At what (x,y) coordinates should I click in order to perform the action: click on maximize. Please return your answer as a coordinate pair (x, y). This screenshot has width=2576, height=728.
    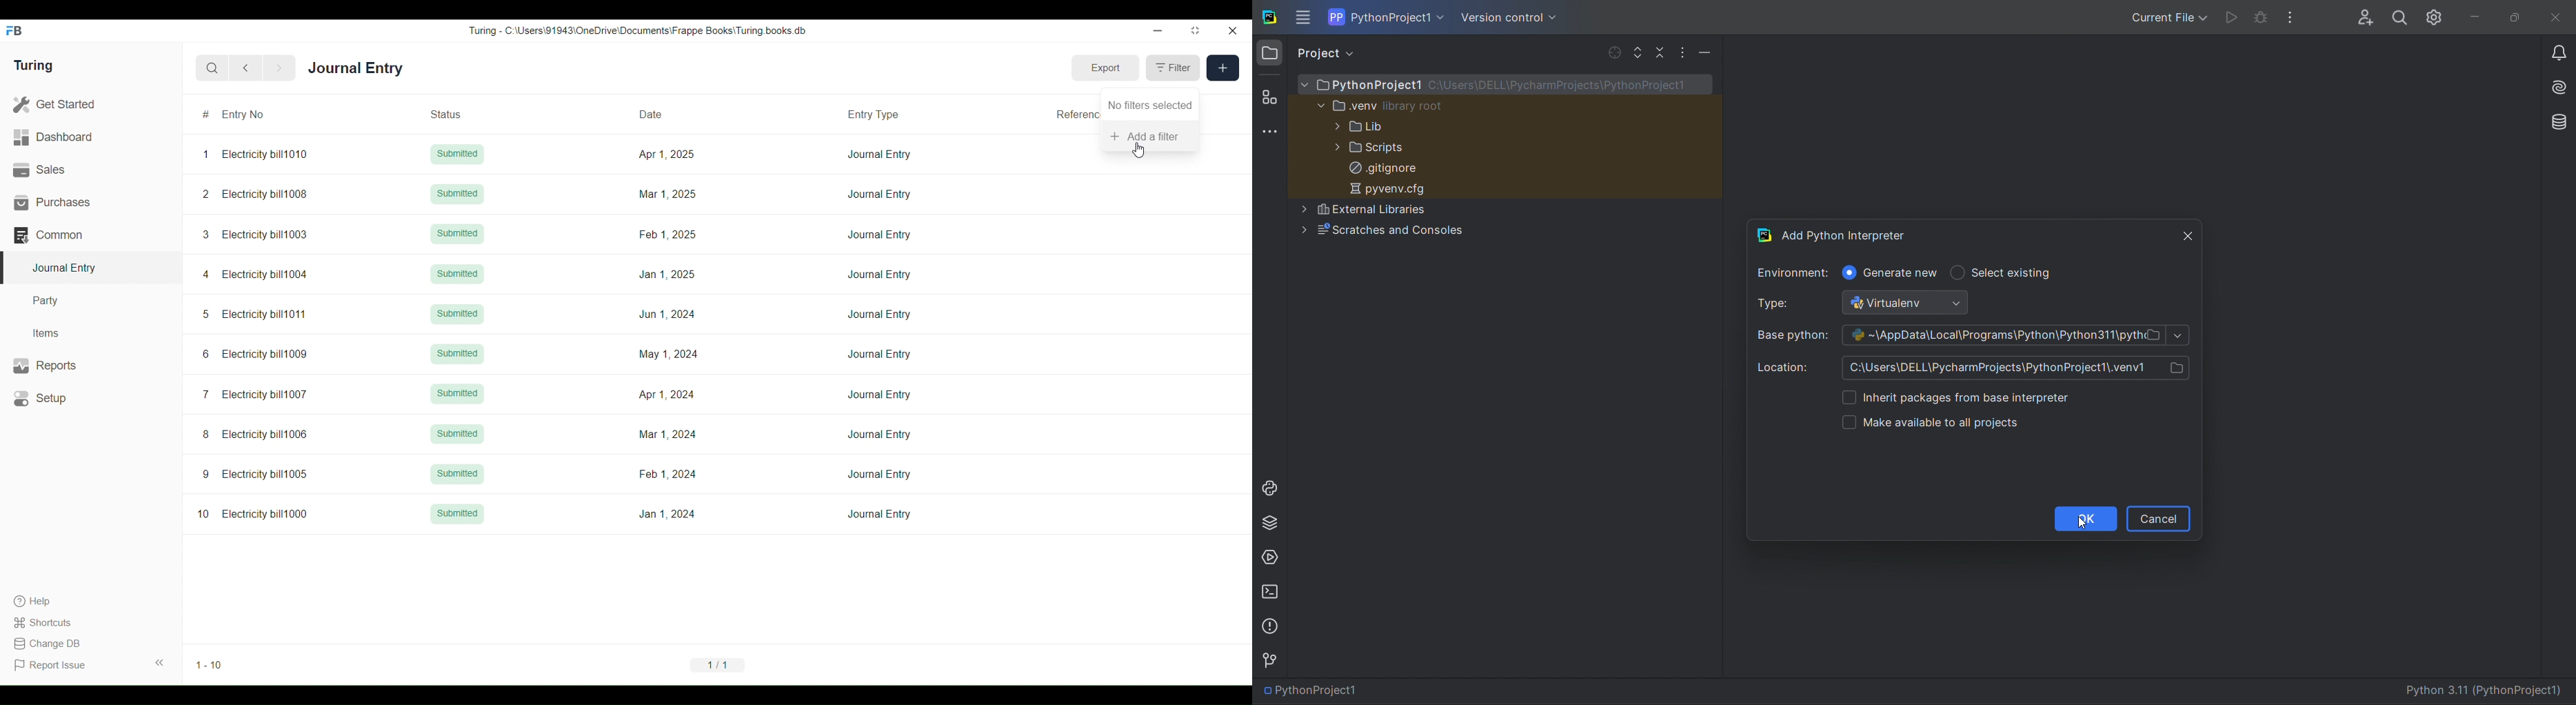
    Looking at the image, I should click on (2513, 17).